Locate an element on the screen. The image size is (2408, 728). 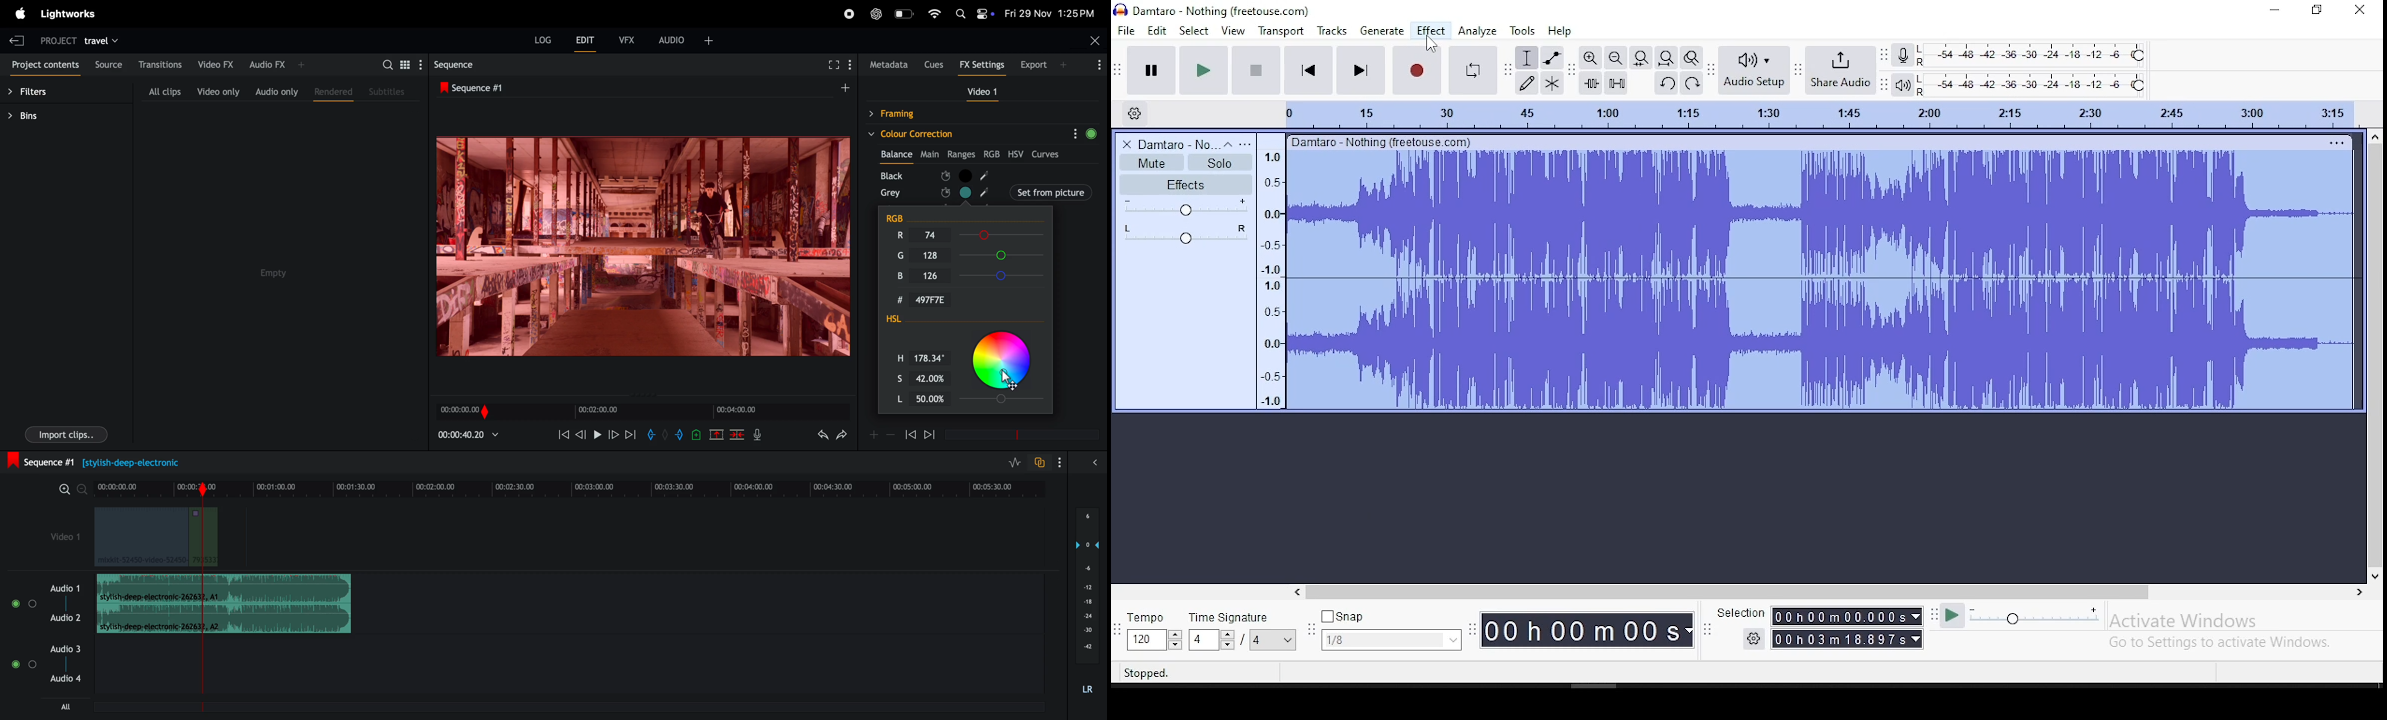
balance is located at coordinates (897, 153).